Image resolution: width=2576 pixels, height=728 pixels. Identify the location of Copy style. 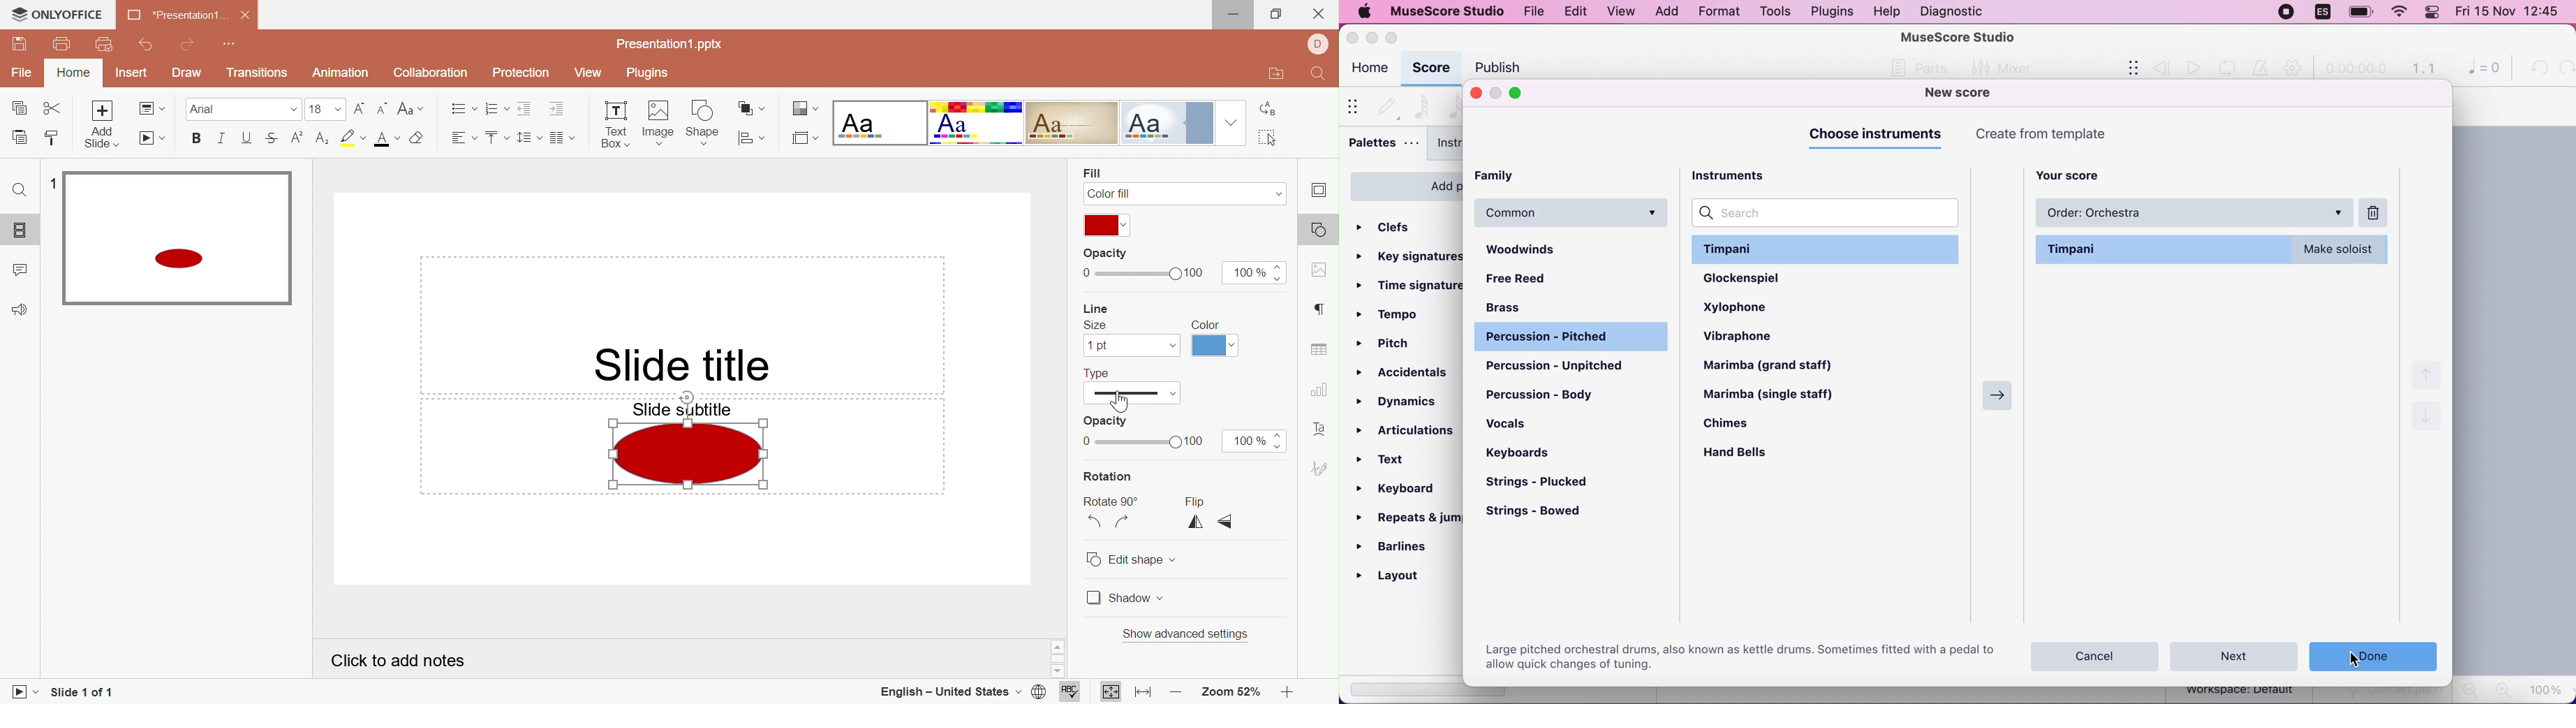
(53, 137).